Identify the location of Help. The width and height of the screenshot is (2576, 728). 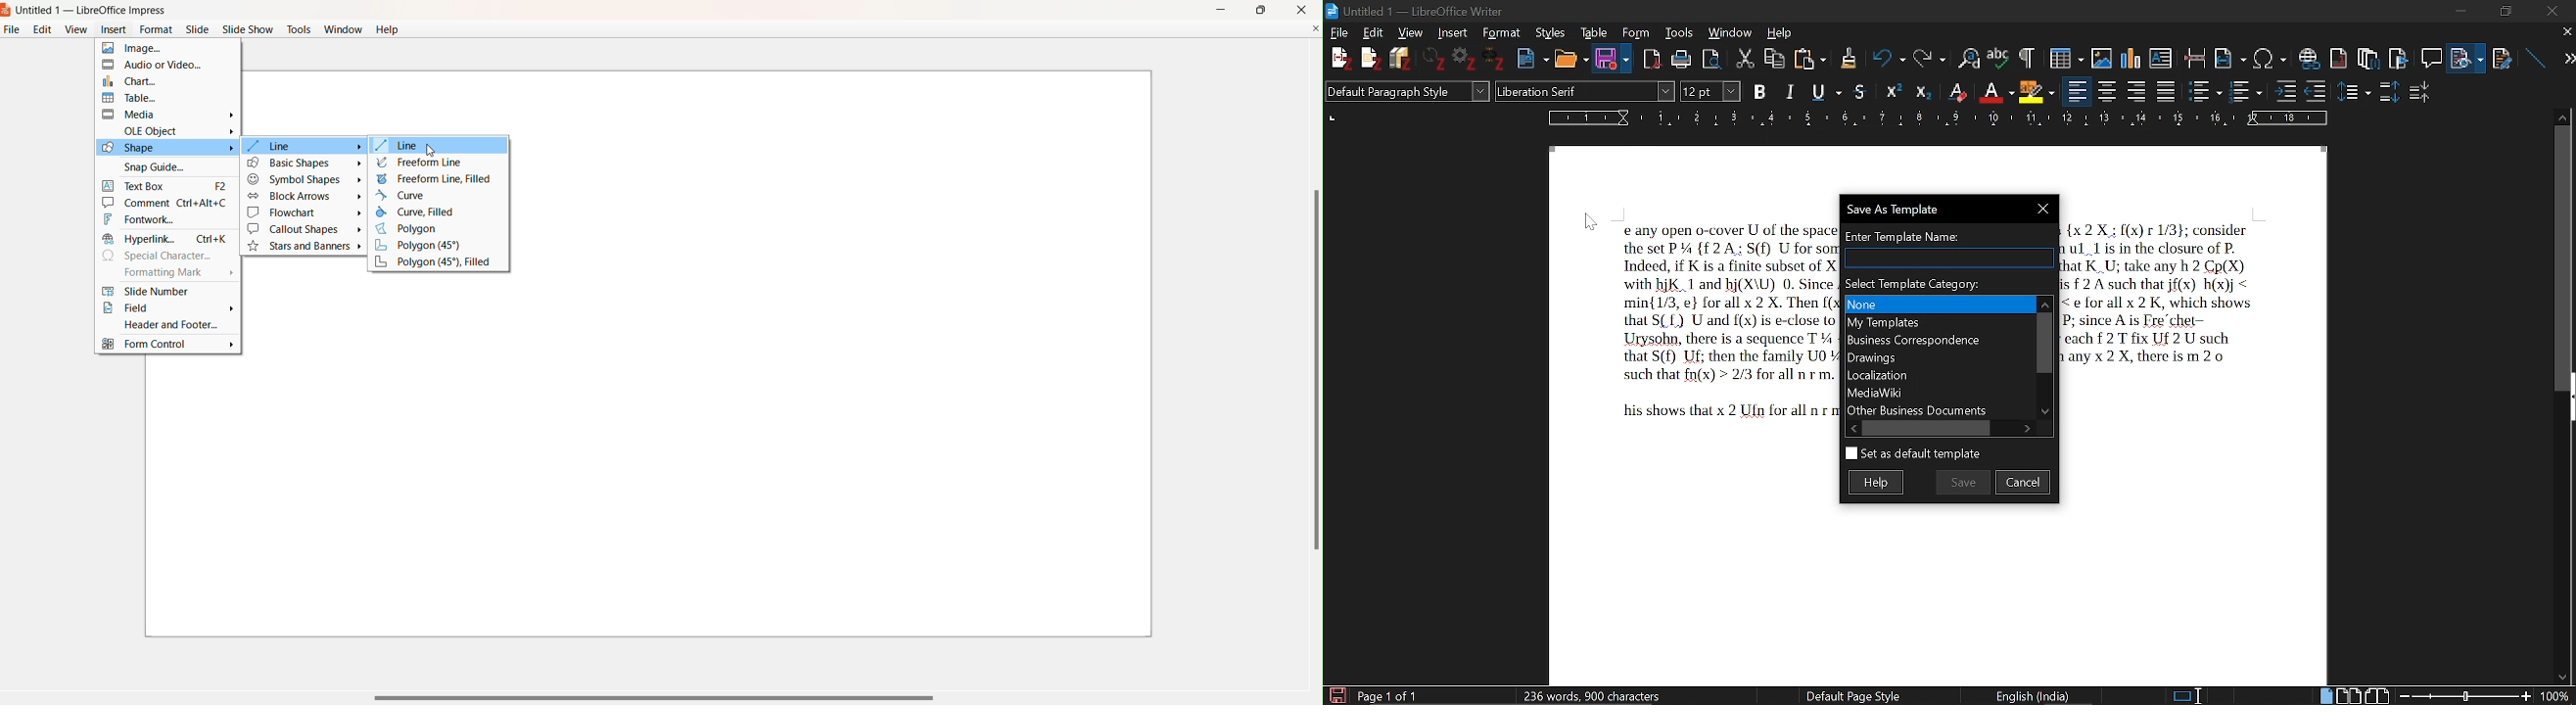
(1880, 482).